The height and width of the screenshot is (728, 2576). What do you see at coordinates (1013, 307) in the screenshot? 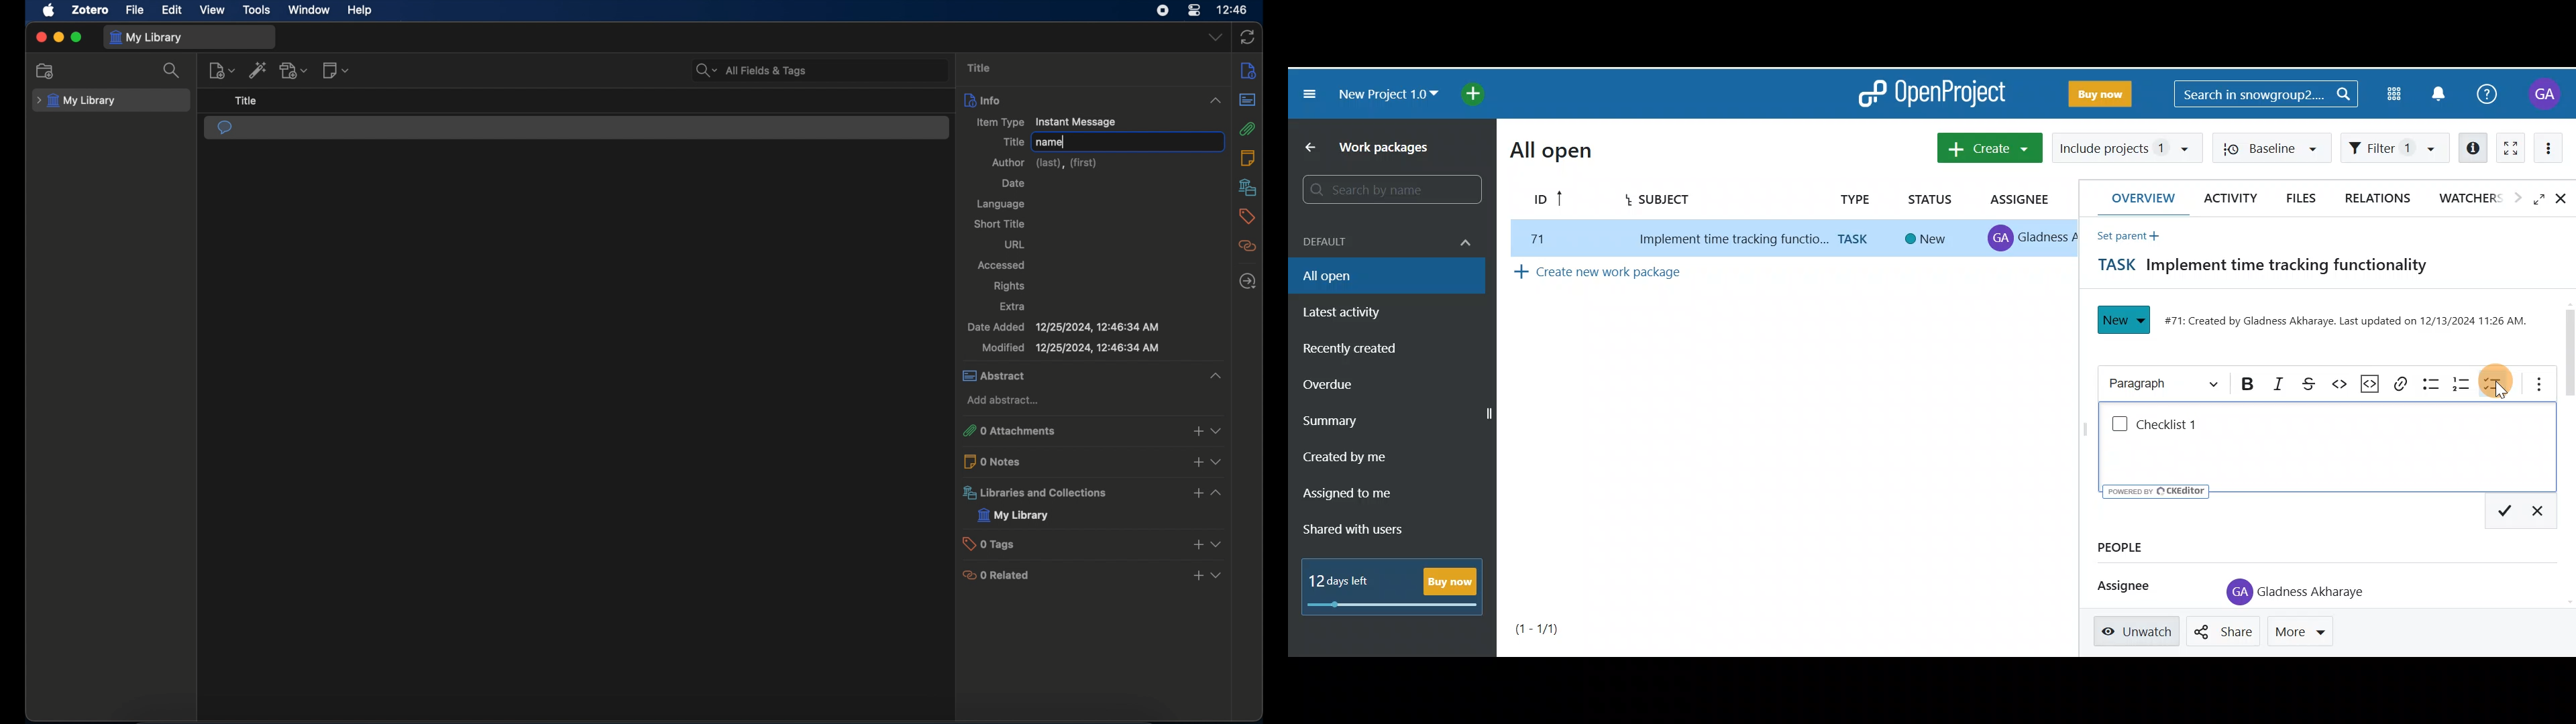
I see `extra` at bounding box center [1013, 307].